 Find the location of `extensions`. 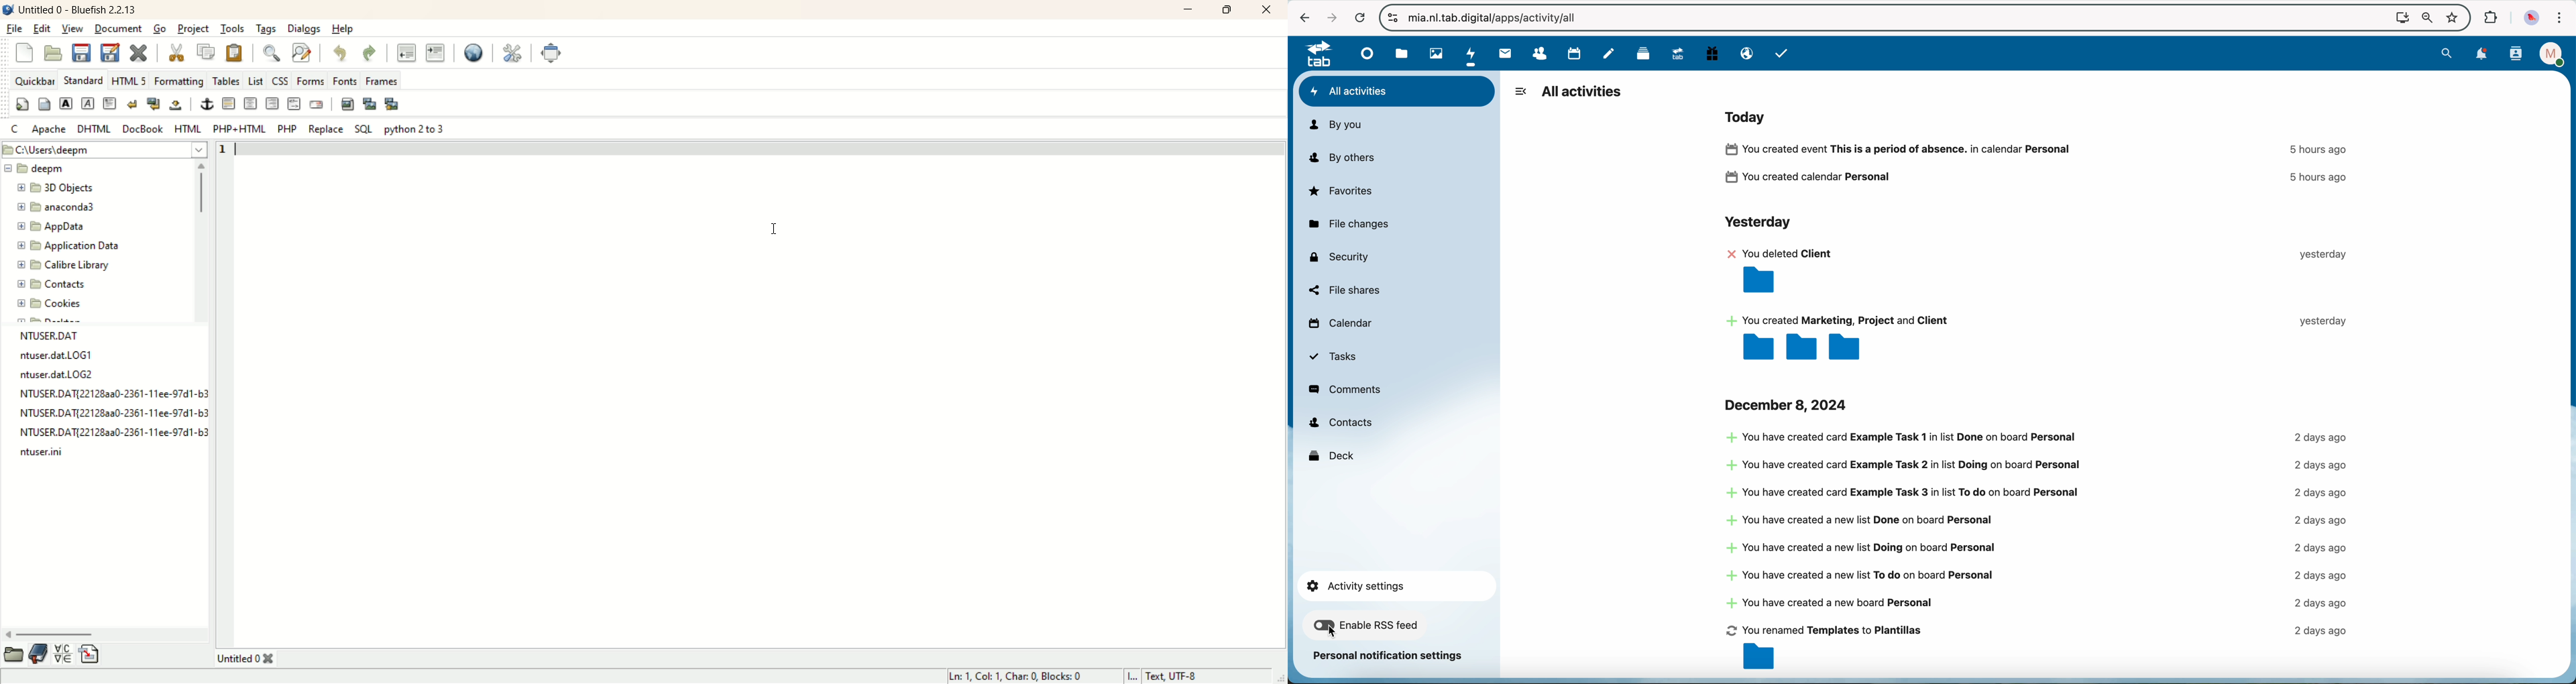

extensions is located at coordinates (2489, 16).